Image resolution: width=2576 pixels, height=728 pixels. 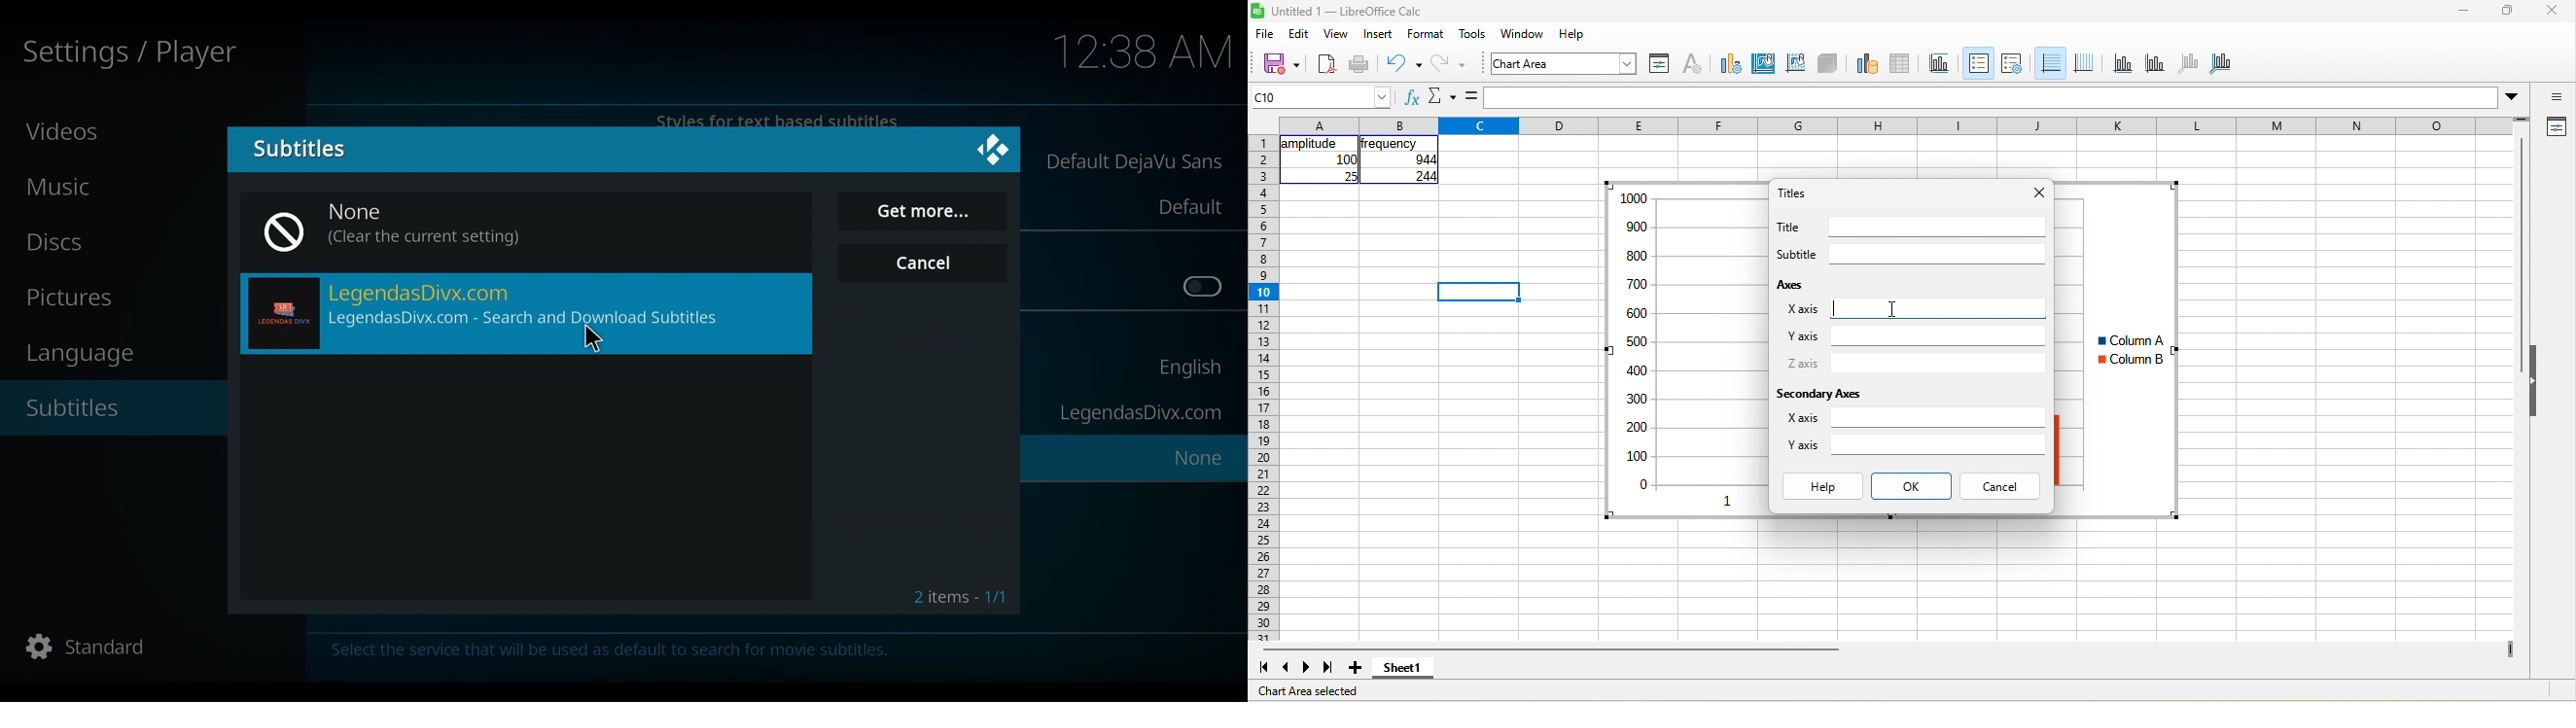 I want to click on  Standard, so click(x=102, y=648).